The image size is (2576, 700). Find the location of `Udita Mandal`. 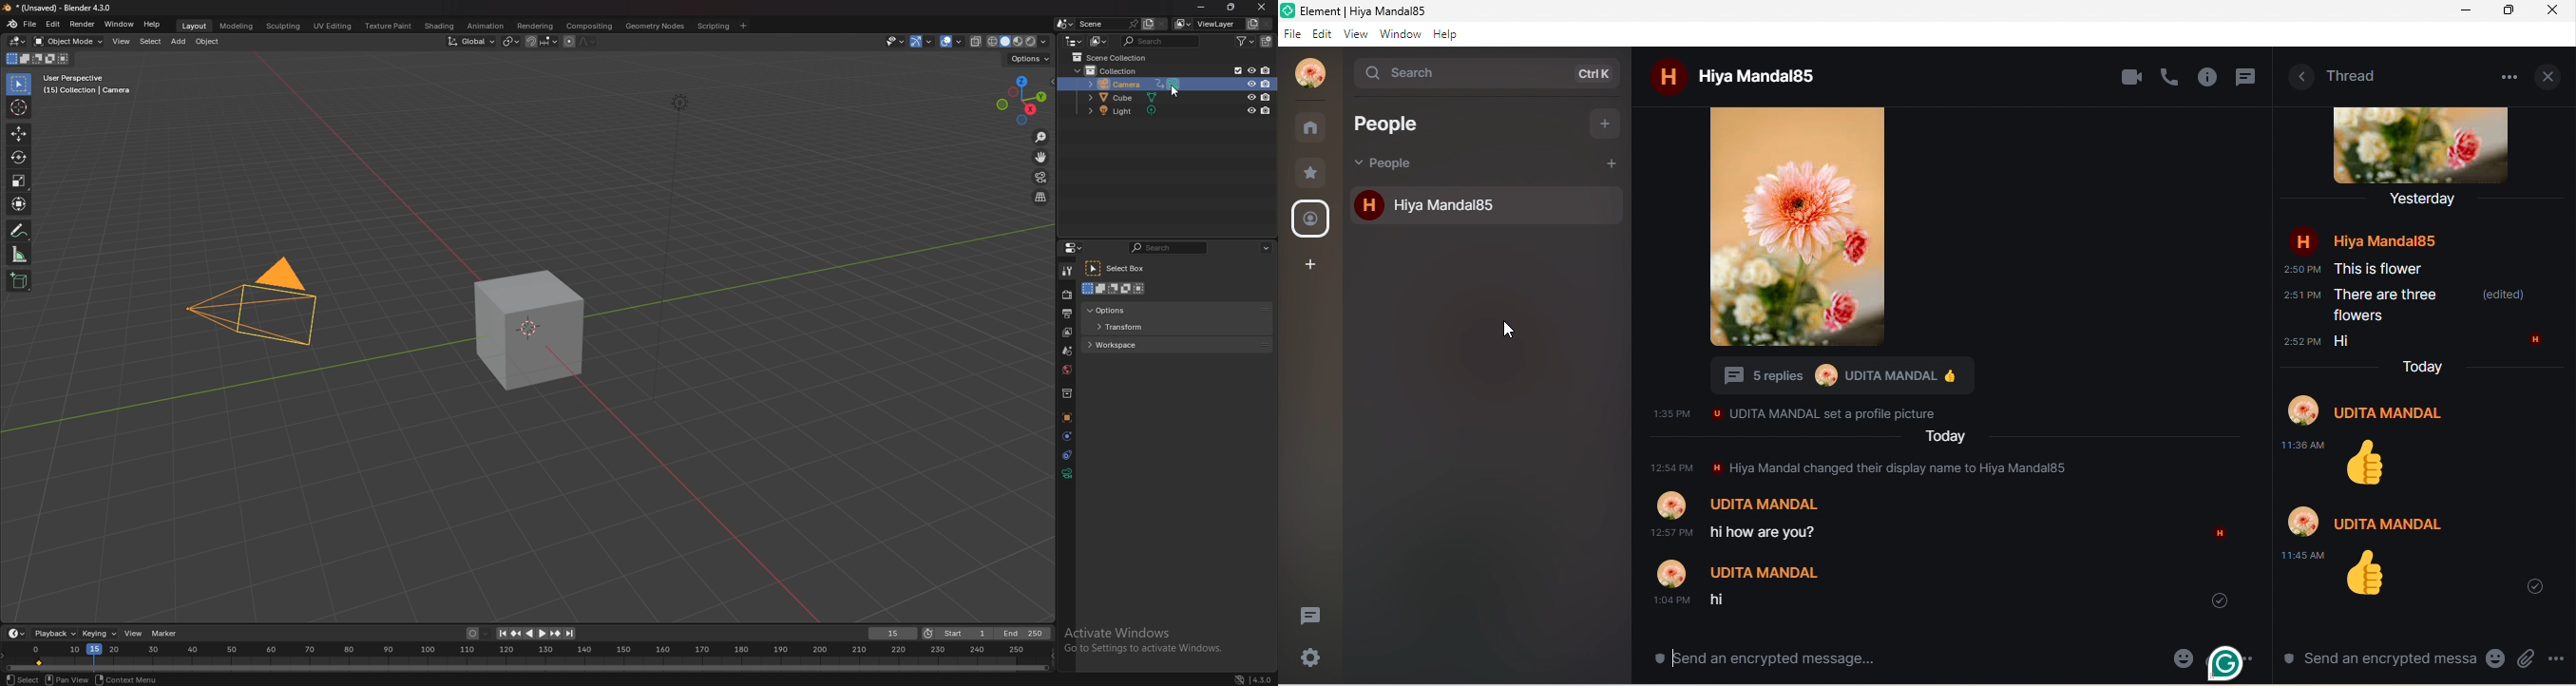

Udita Mandal is located at coordinates (1759, 504).